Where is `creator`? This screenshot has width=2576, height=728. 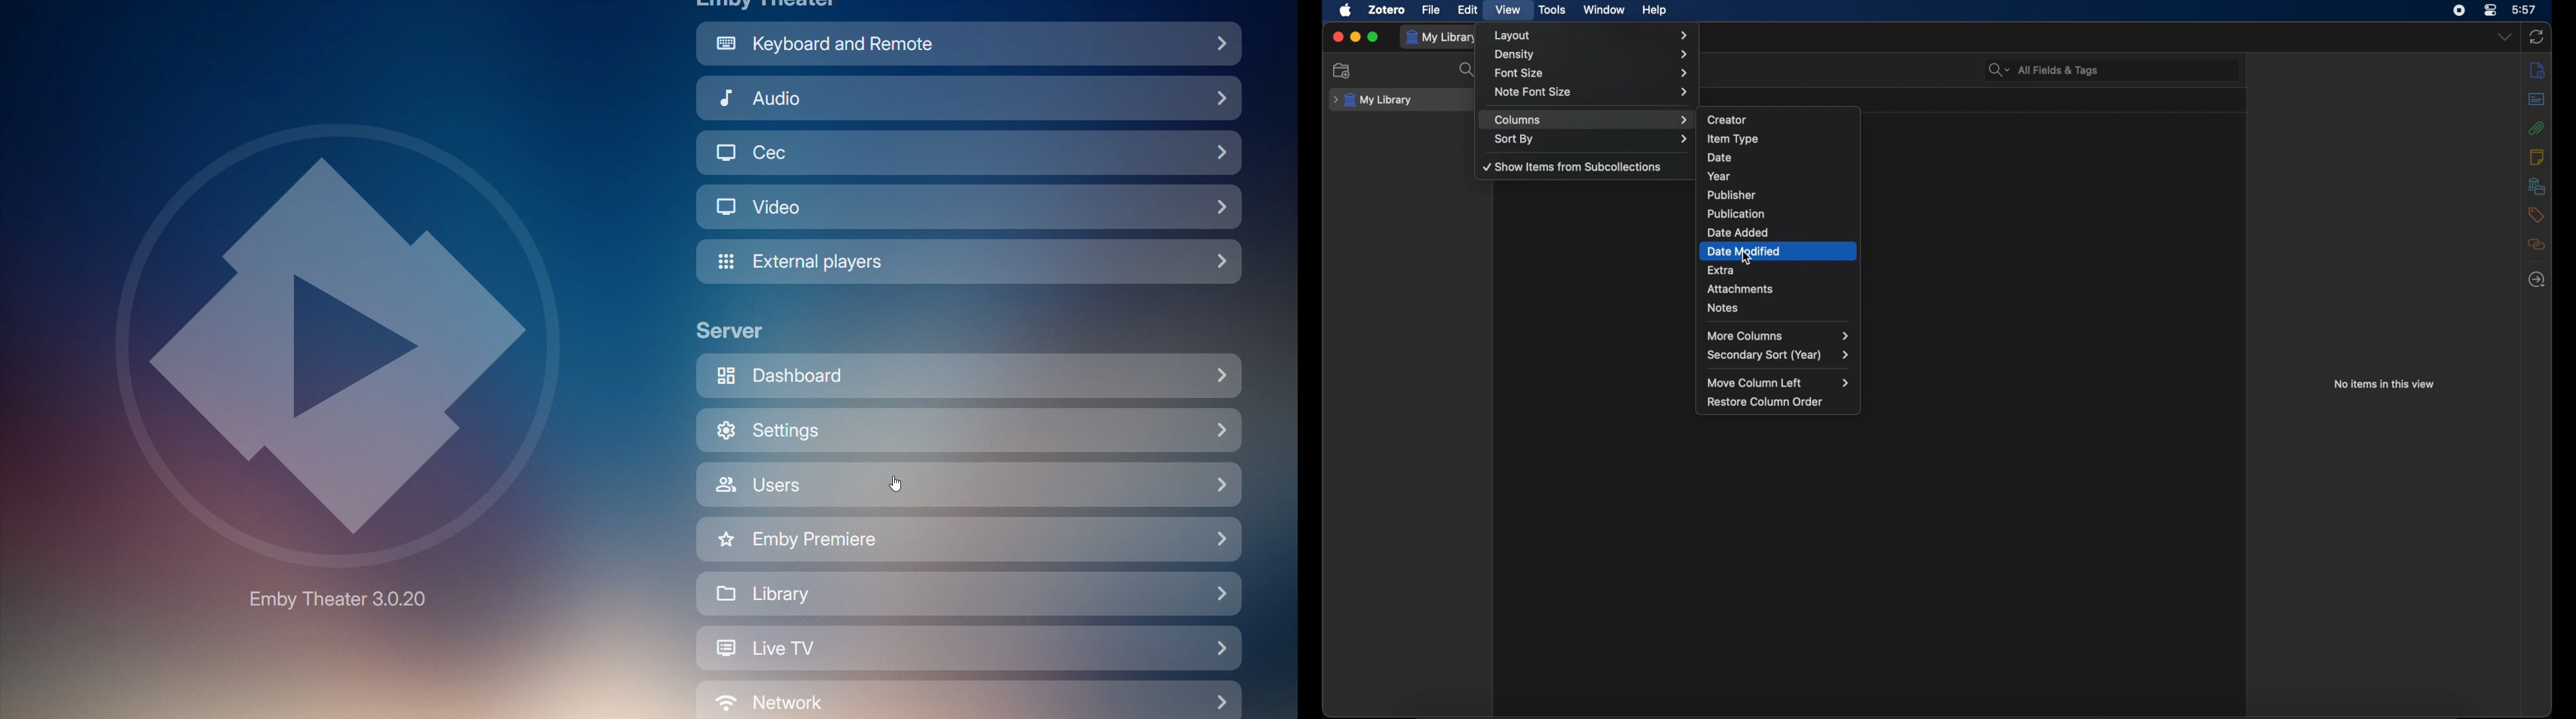 creator is located at coordinates (1780, 119).